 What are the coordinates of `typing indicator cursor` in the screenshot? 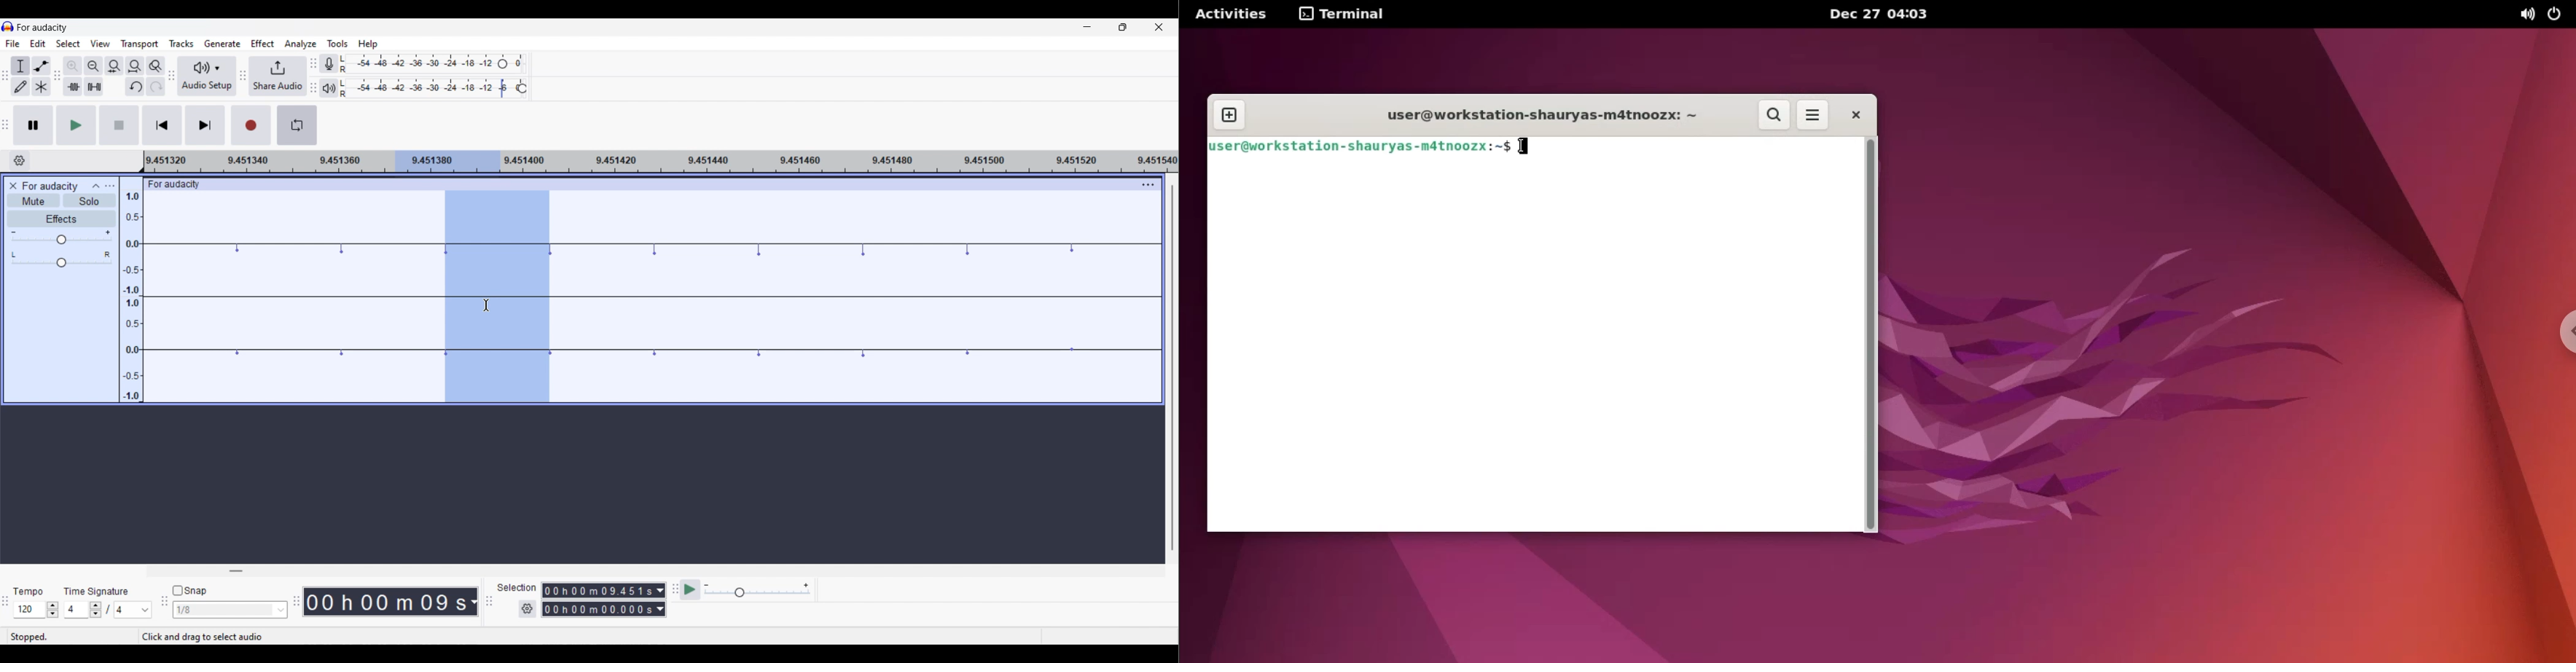 It's located at (1524, 146).